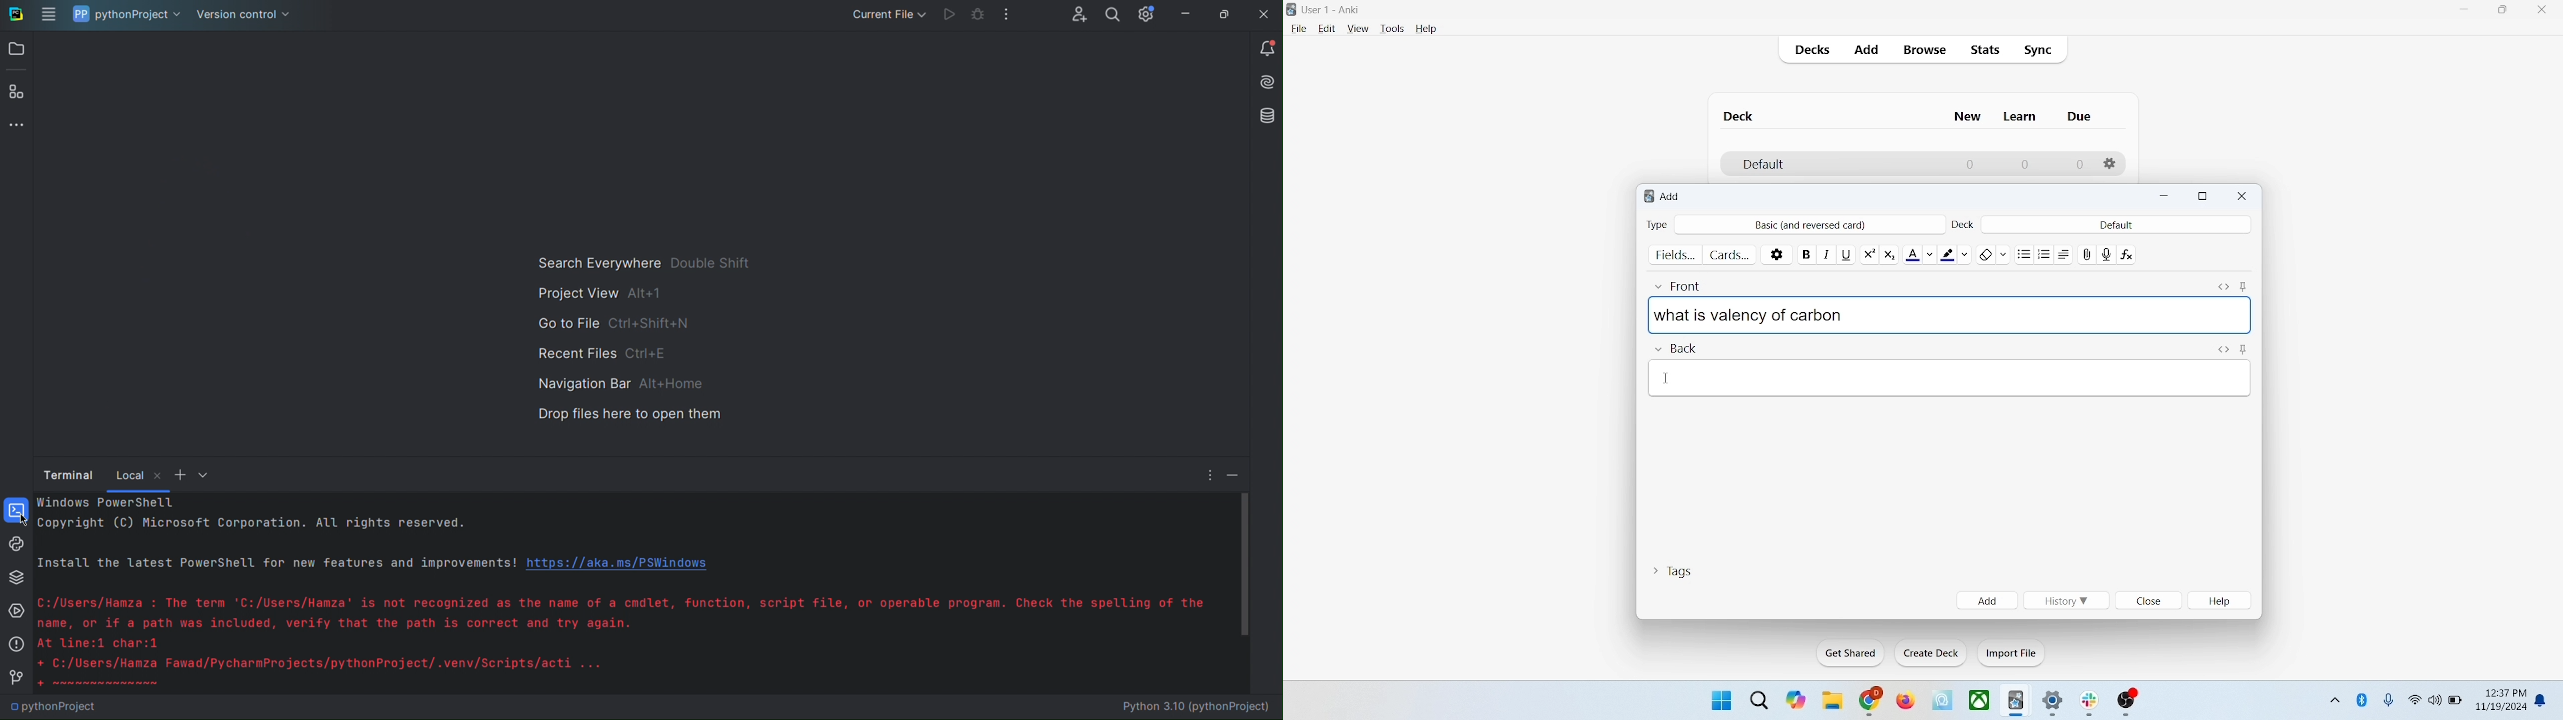 Image resolution: width=2576 pixels, height=728 pixels. I want to click on Basic (and reversed card), so click(1820, 225).